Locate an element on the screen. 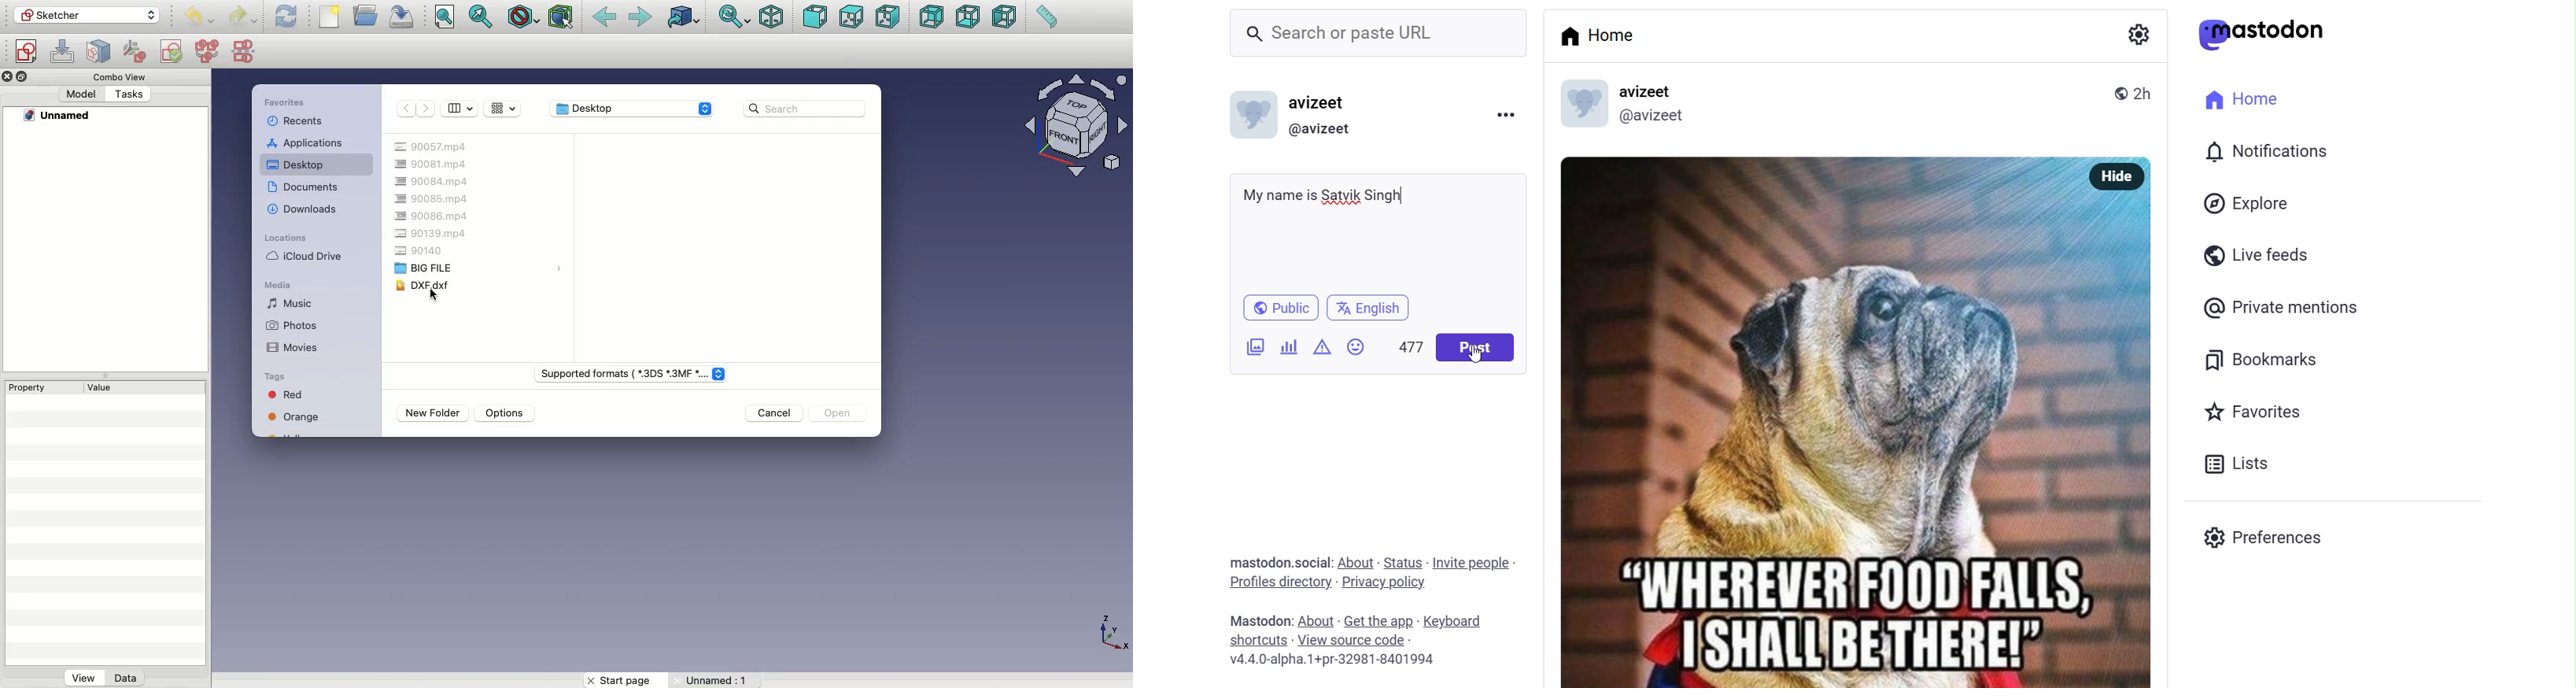 This screenshot has width=2576, height=700. poll is located at coordinates (1286, 348).